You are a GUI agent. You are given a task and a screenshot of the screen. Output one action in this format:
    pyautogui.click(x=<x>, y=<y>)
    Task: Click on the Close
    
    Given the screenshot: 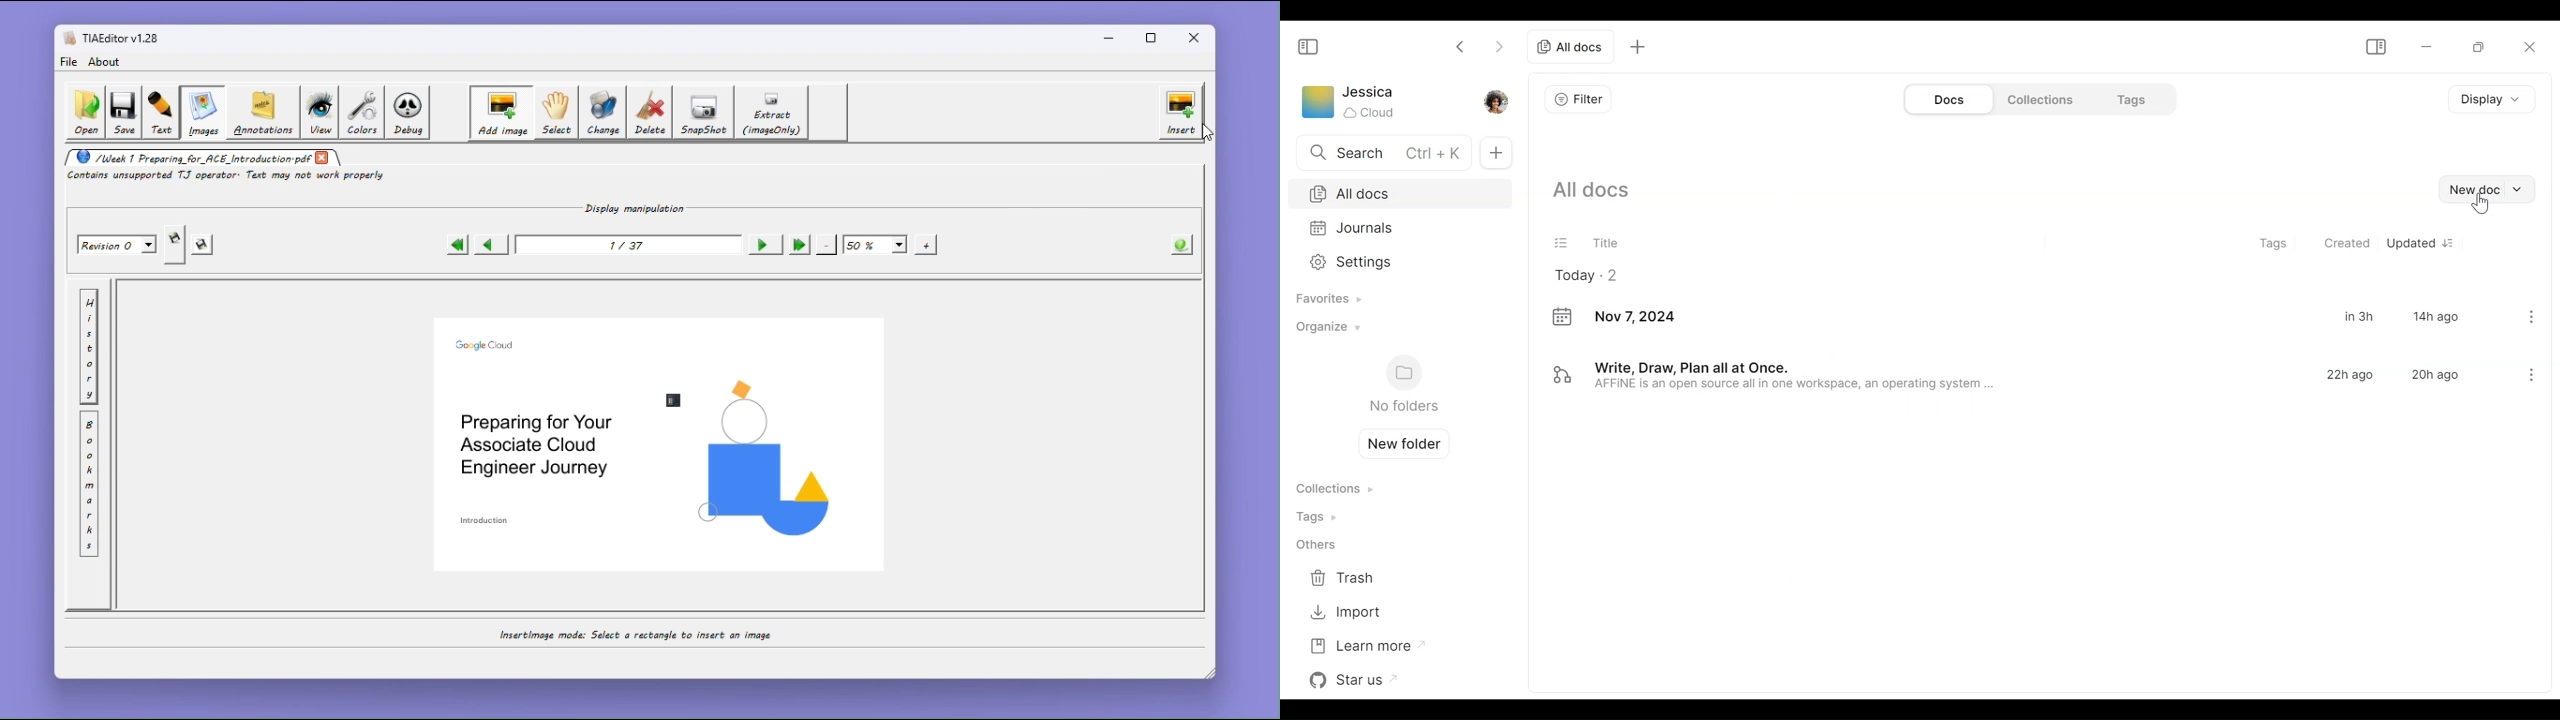 What is the action you would take?
    pyautogui.click(x=2527, y=47)
    